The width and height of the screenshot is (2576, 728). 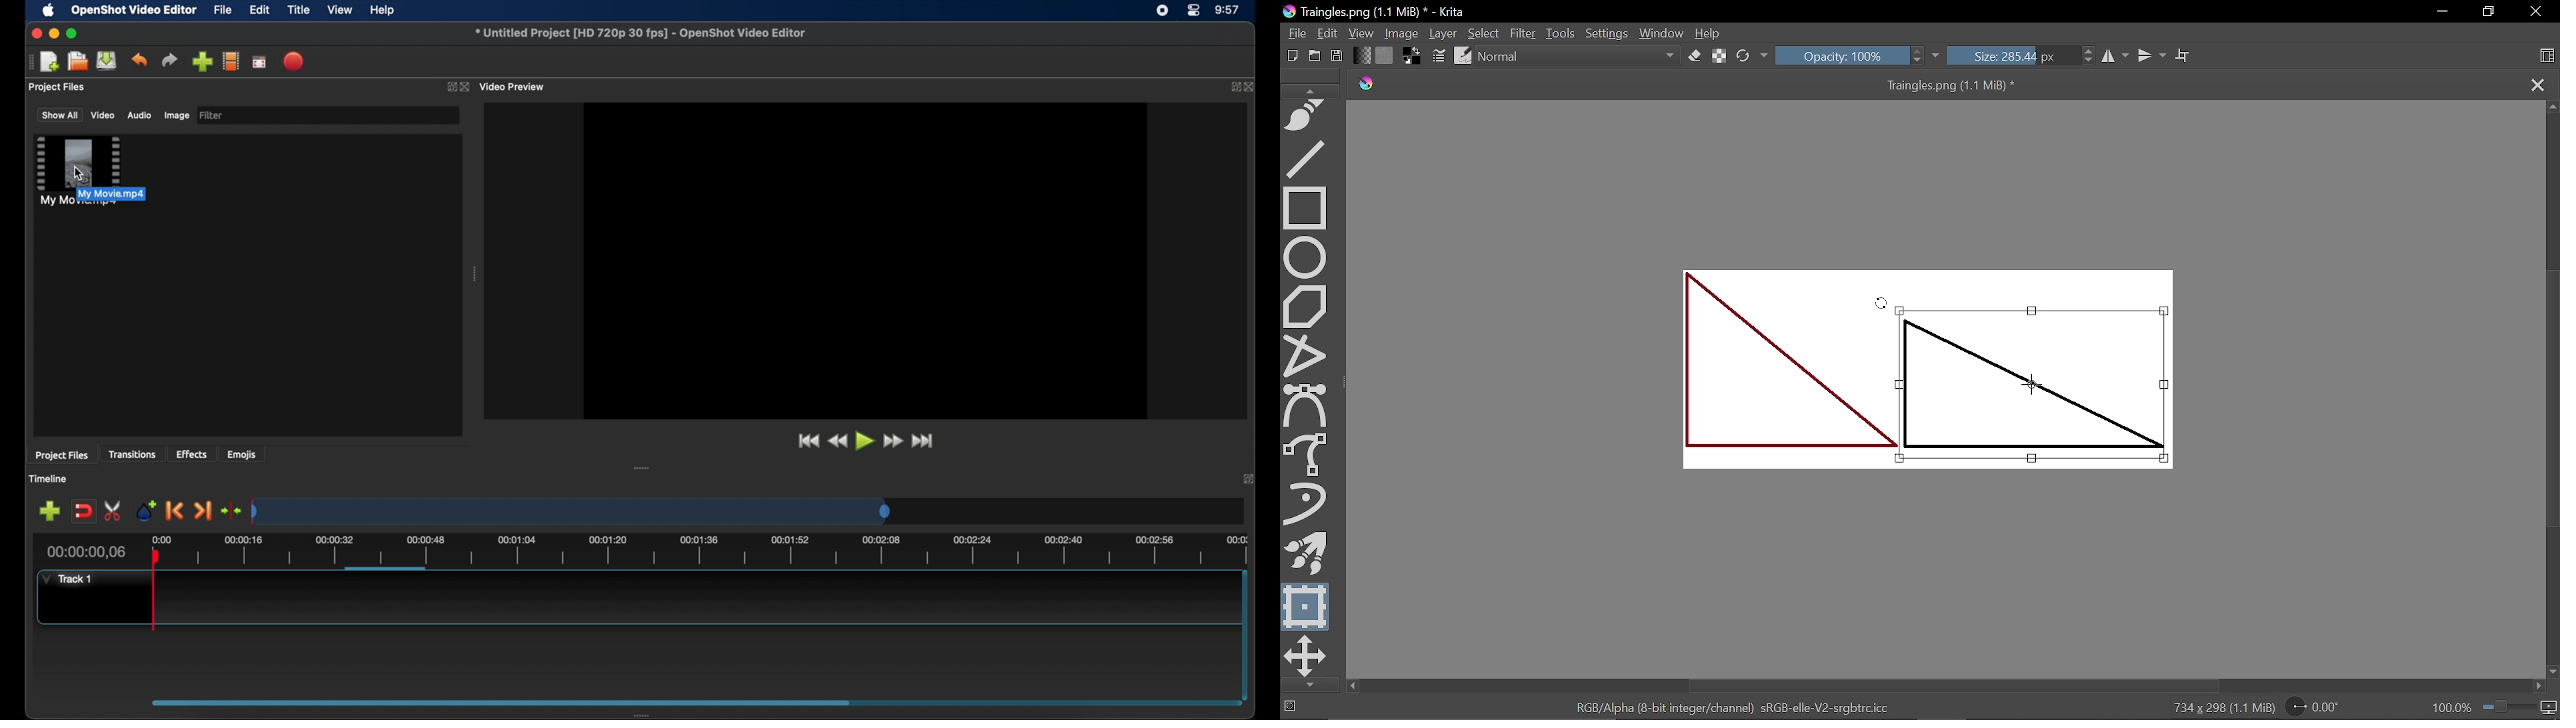 What do you see at coordinates (259, 11) in the screenshot?
I see `edit` at bounding box center [259, 11].